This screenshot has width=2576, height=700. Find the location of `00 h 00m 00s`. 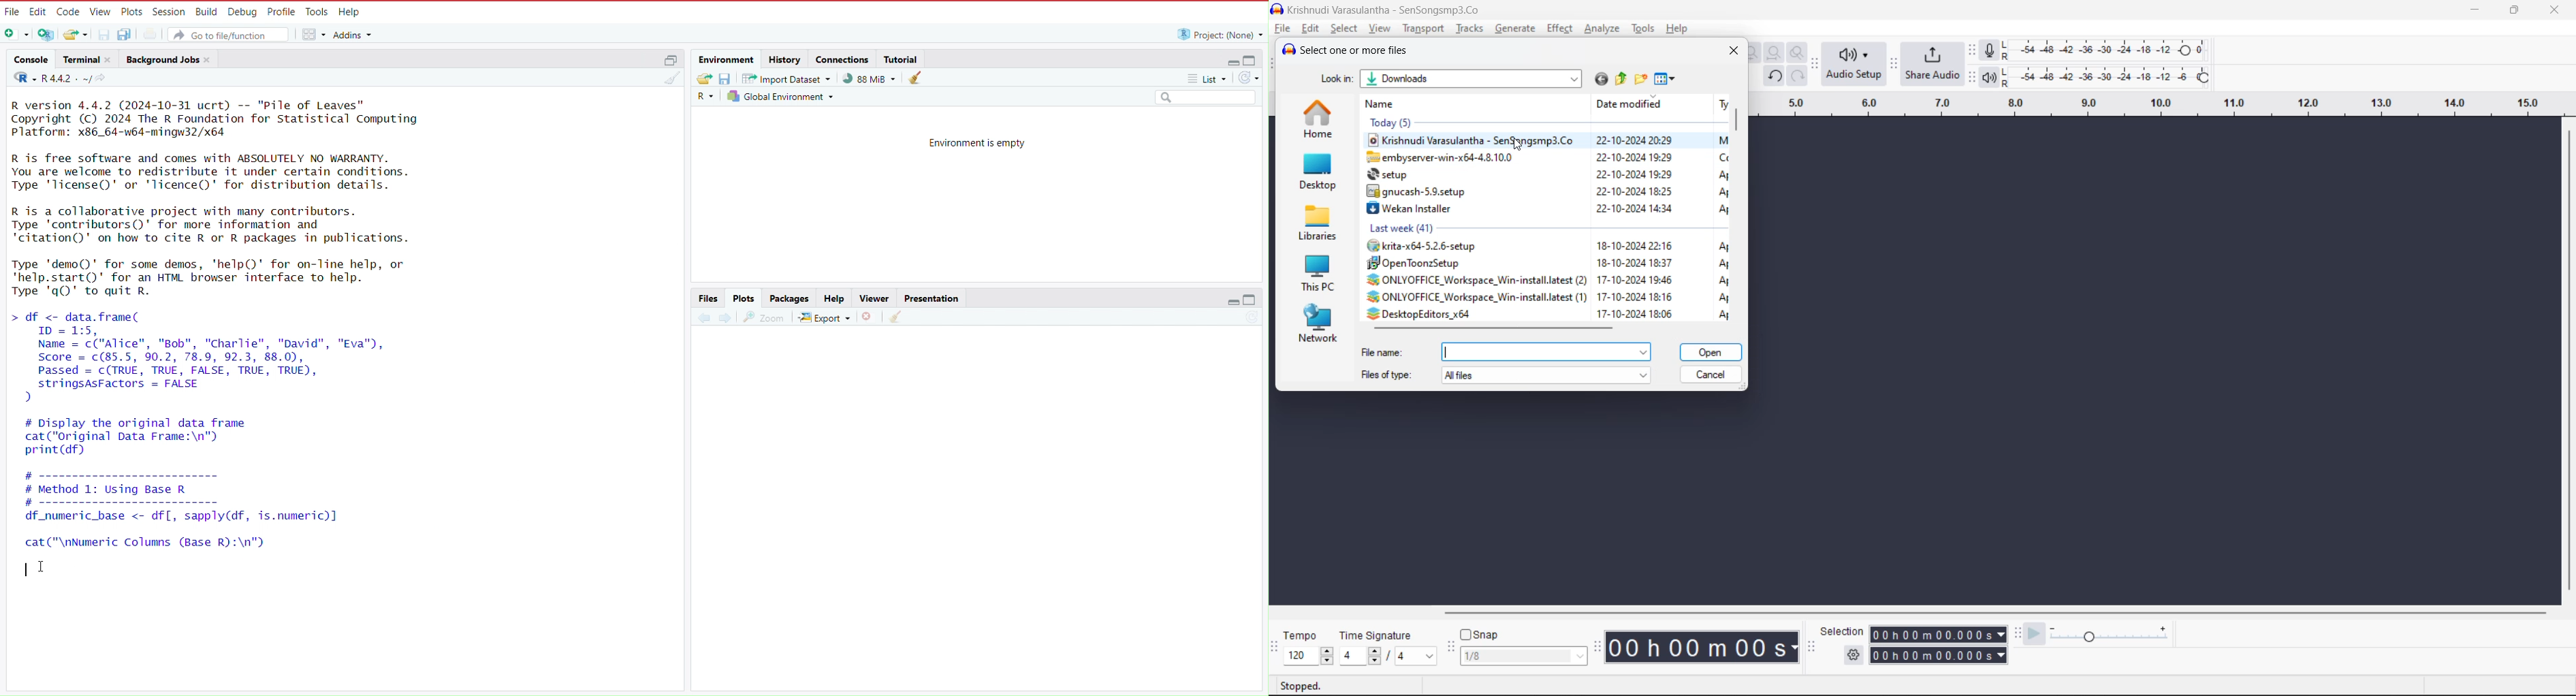

00 h 00m 00s is located at coordinates (1704, 648).